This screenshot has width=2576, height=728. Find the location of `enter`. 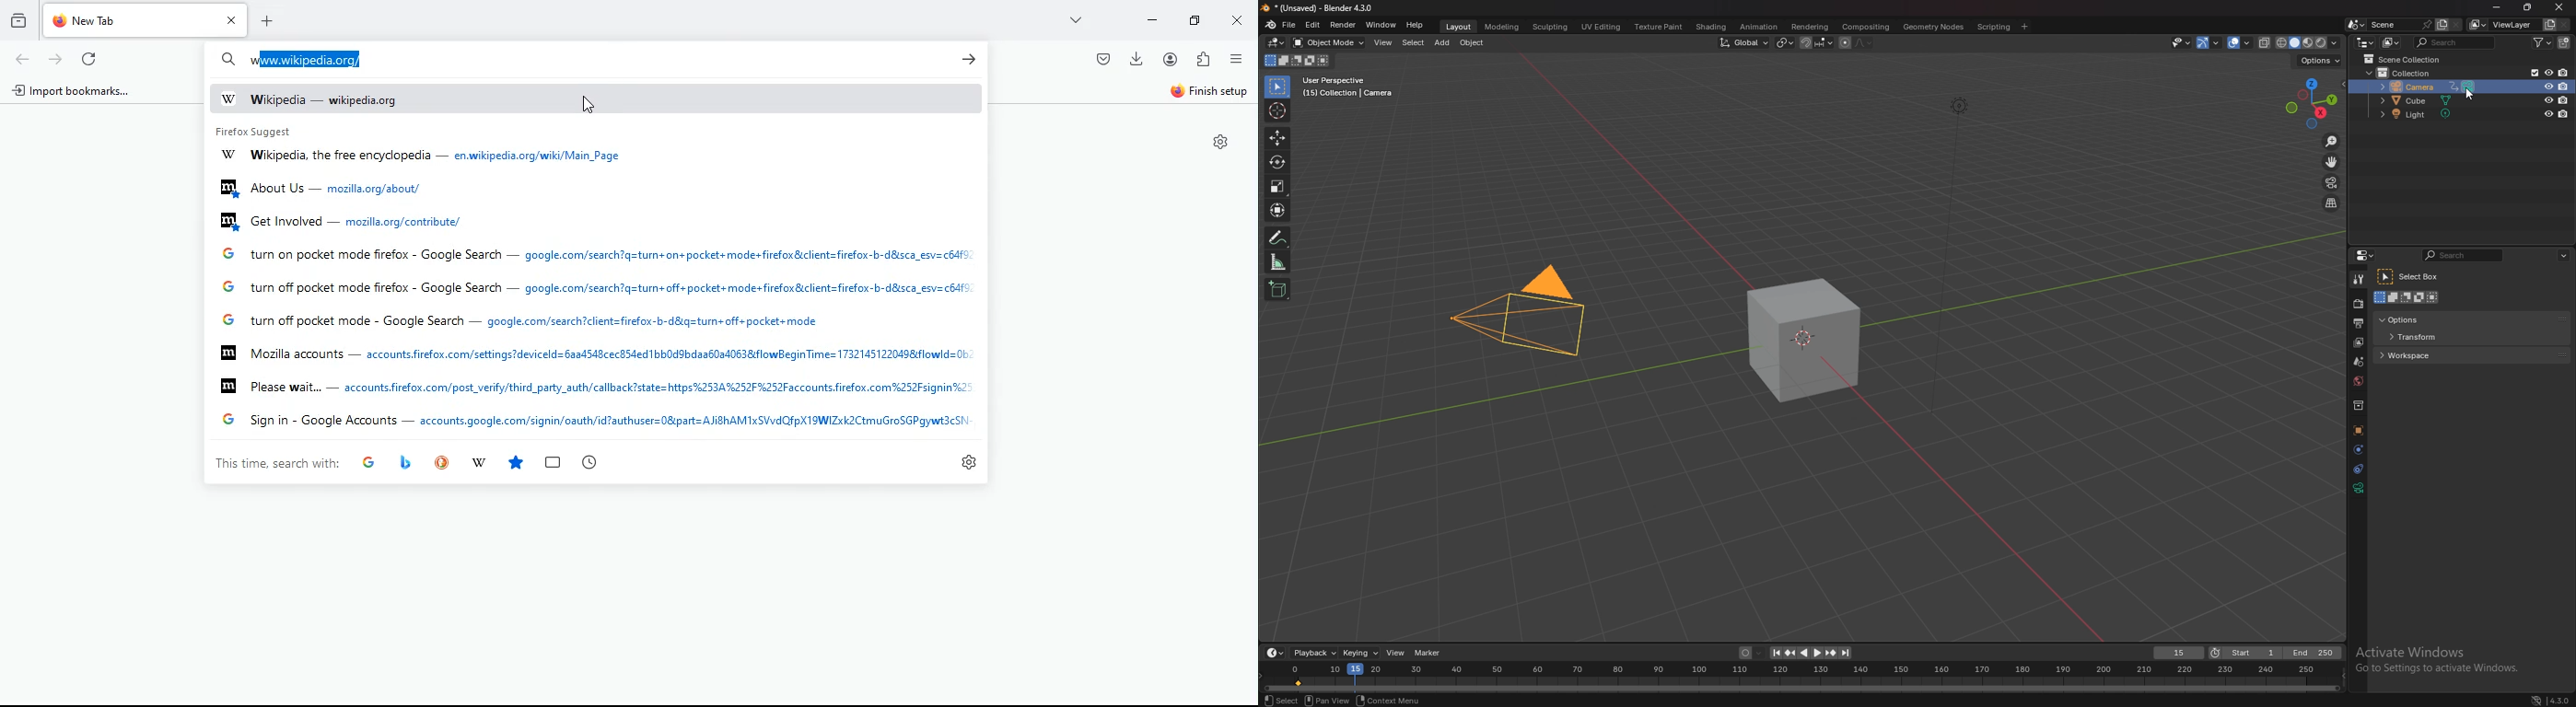

enter is located at coordinates (969, 61).